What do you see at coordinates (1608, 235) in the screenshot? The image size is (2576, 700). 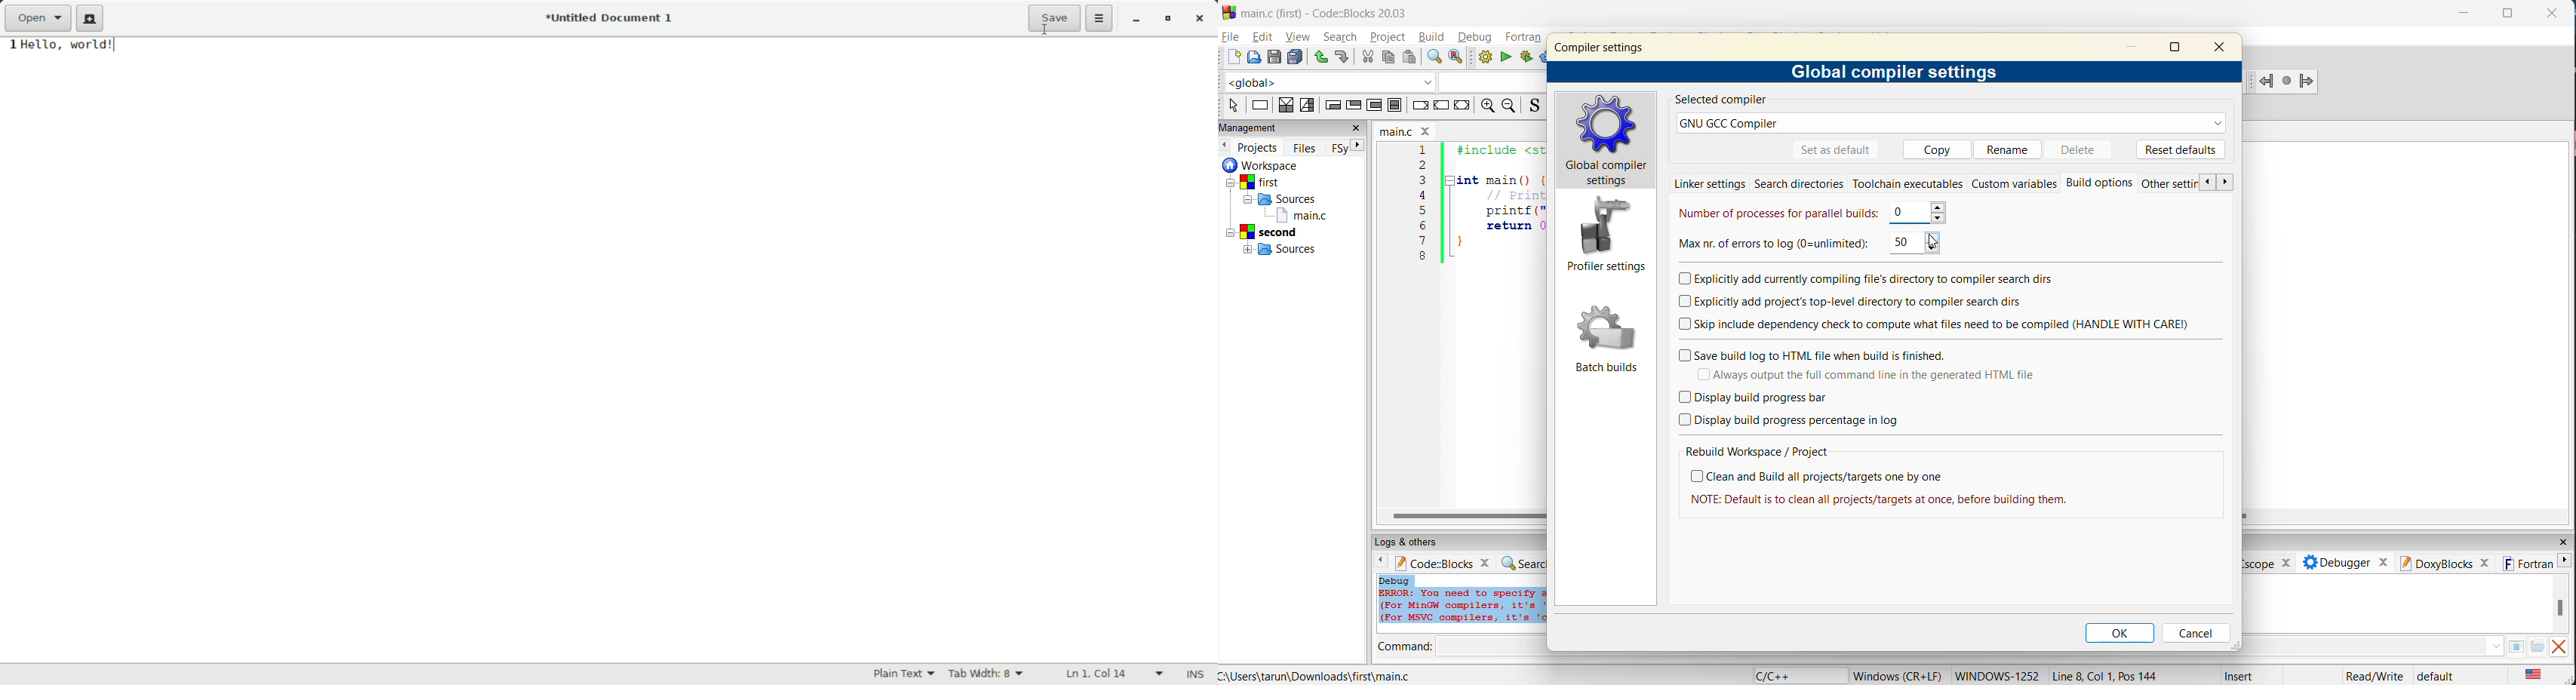 I see `profile settings` at bounding box center [1608, 235].